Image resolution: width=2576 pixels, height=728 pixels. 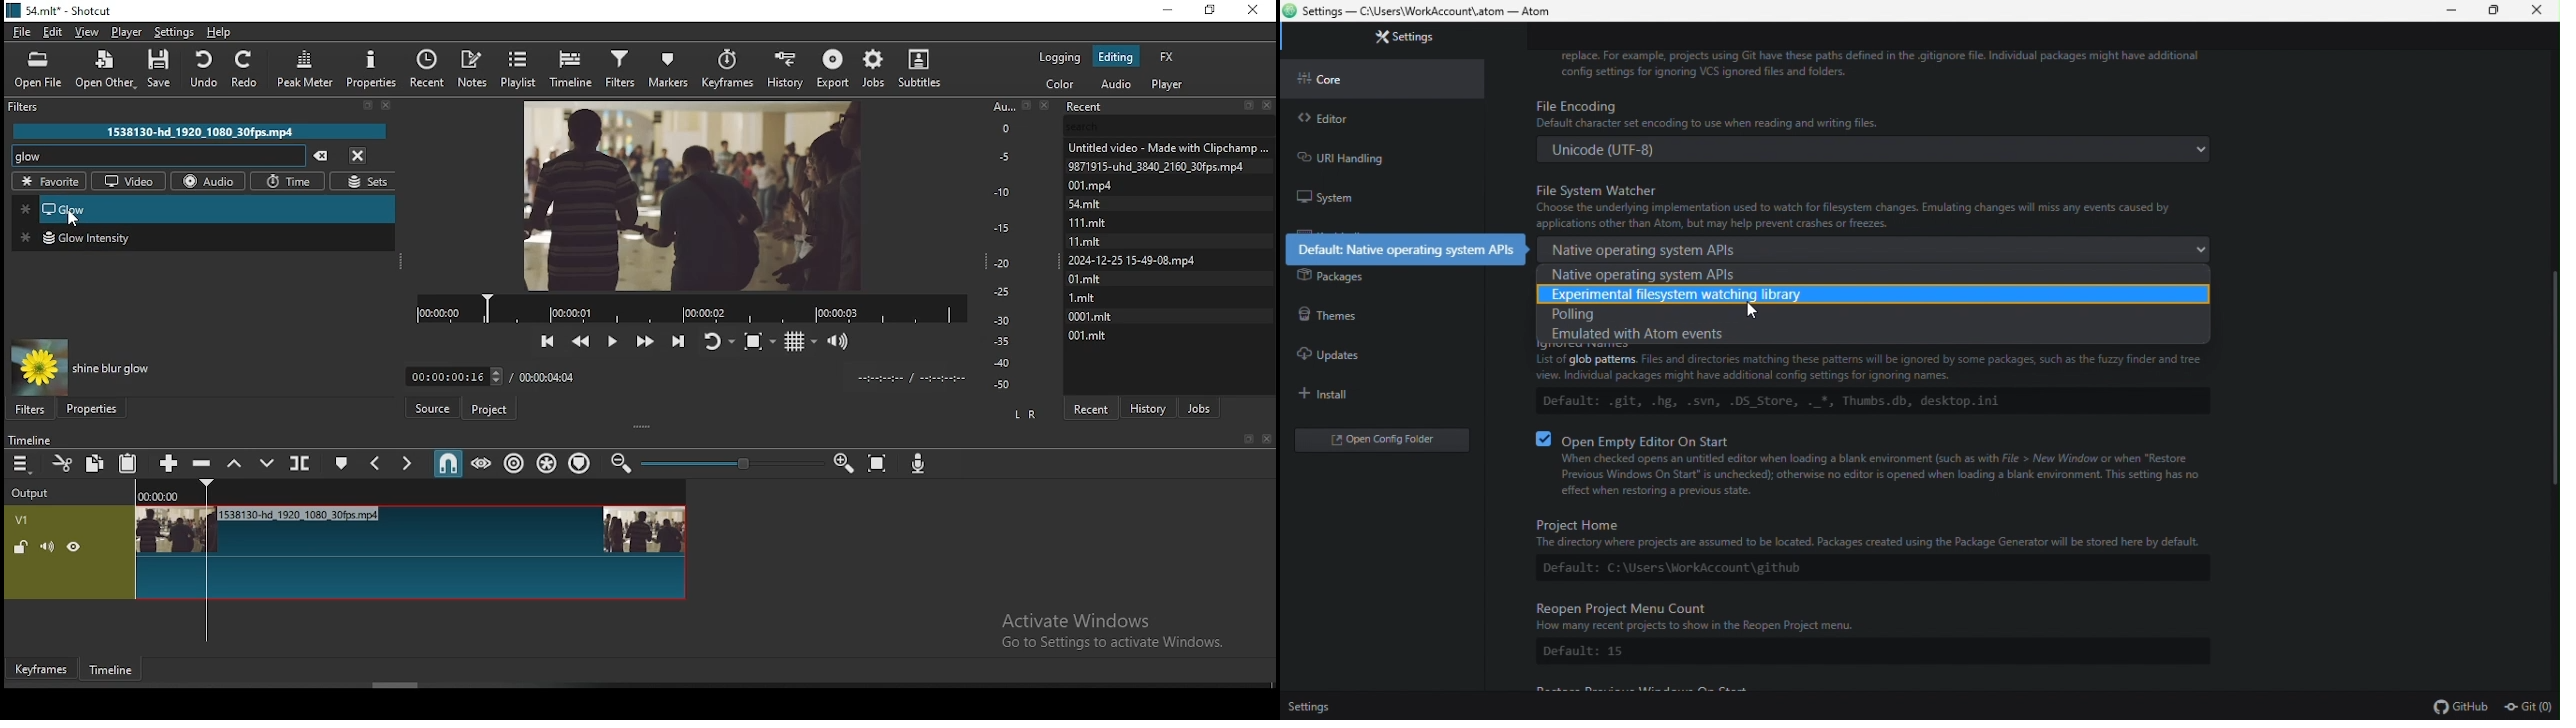 What do you see at coordinates (2452, 10) in the screenshot?
I see `Minimize` at bounding box center [2452, 10].